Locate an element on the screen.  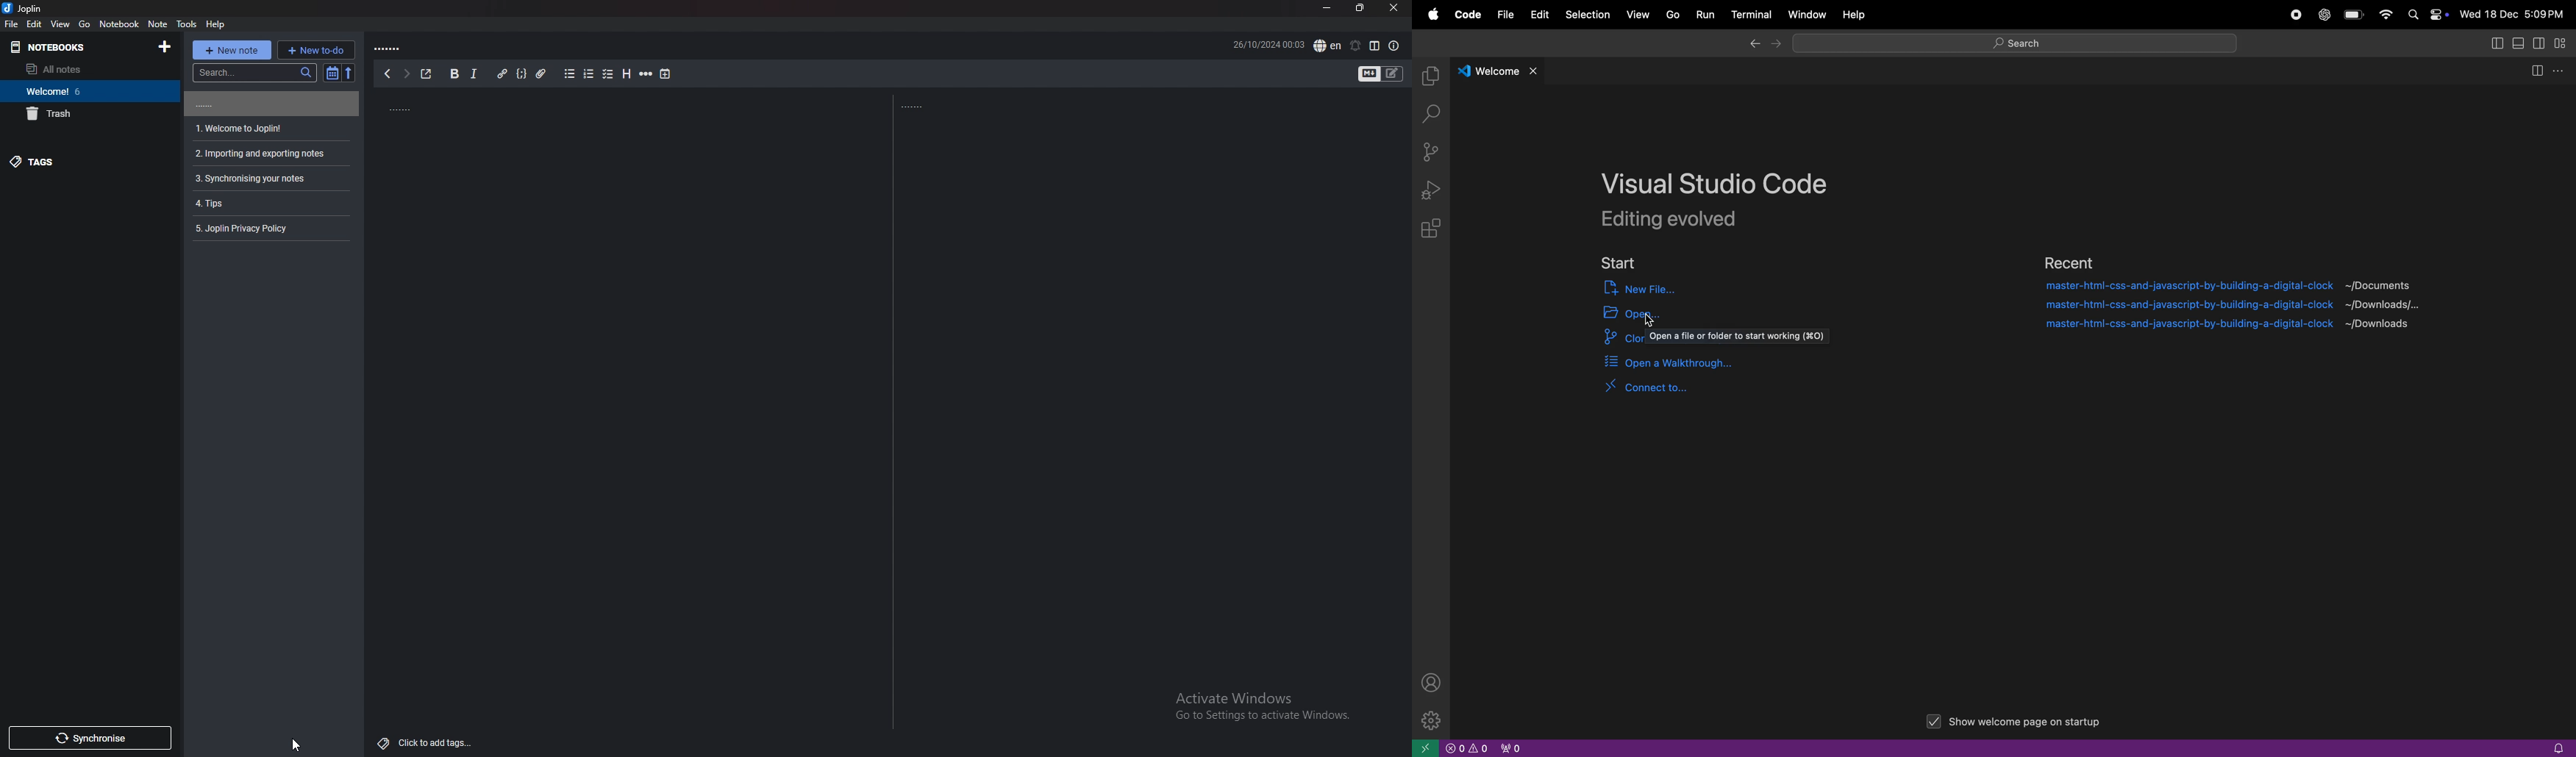
toggle panel is located at coordinates (2521, 43).